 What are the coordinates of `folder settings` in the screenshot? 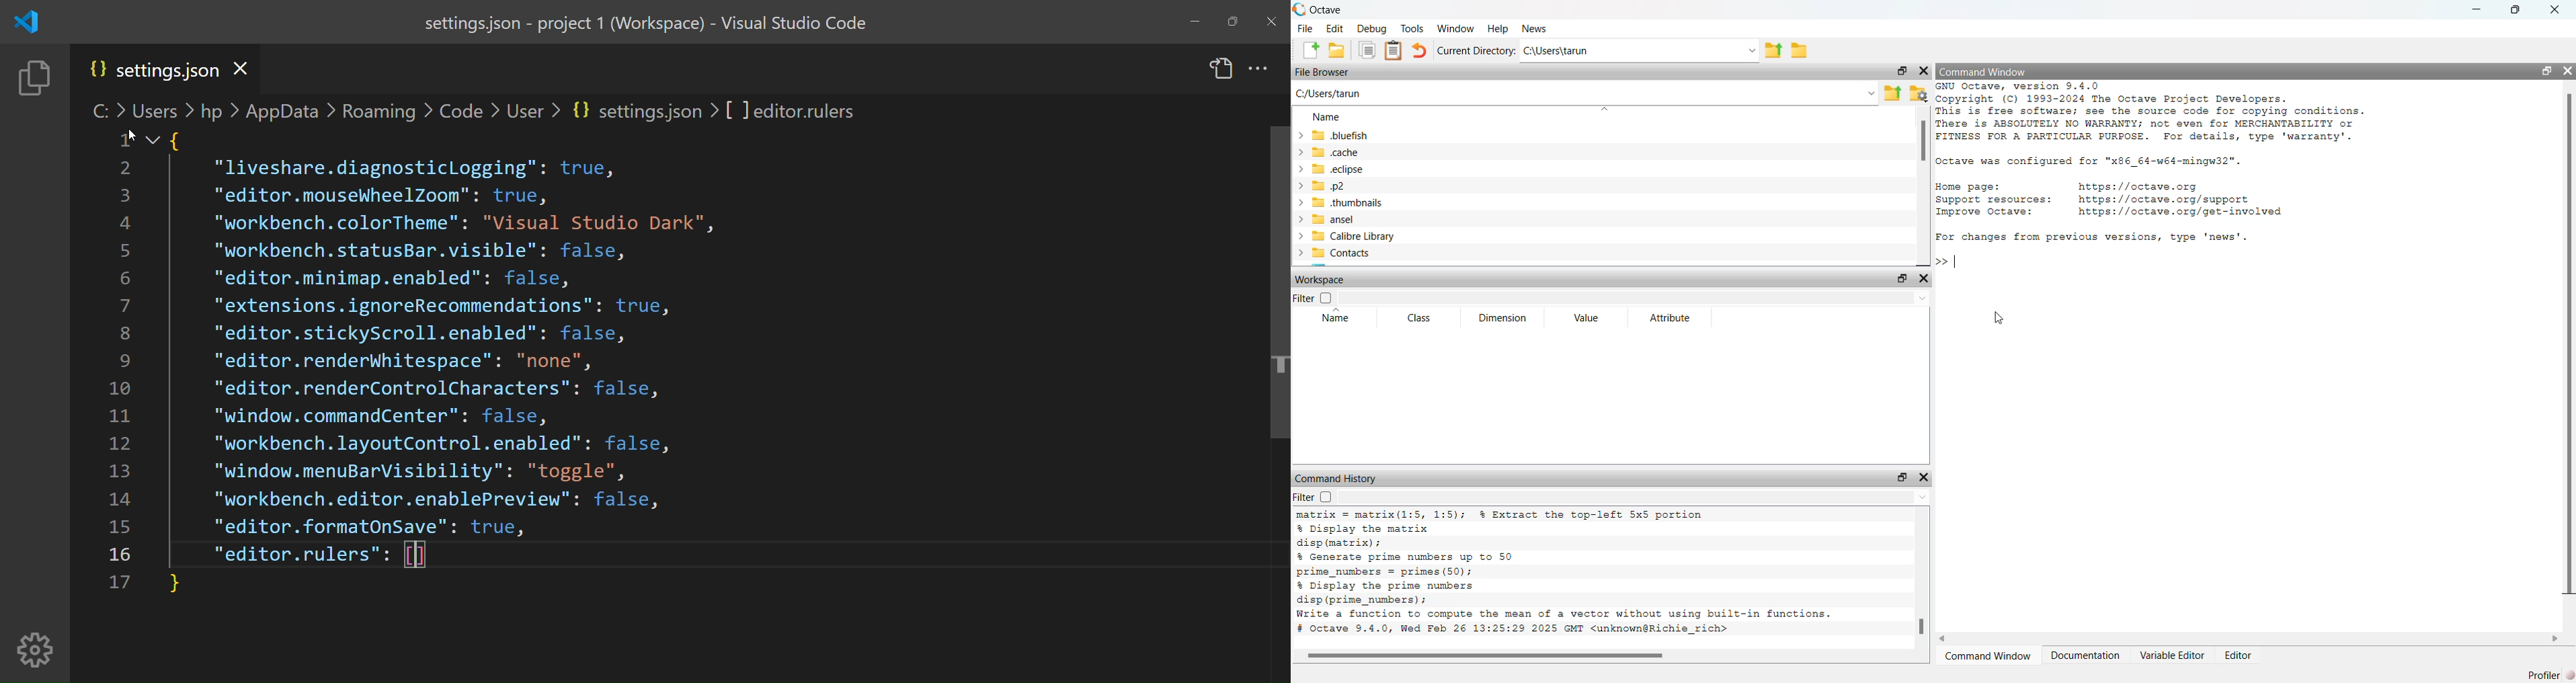 It's located at (1919, 94).